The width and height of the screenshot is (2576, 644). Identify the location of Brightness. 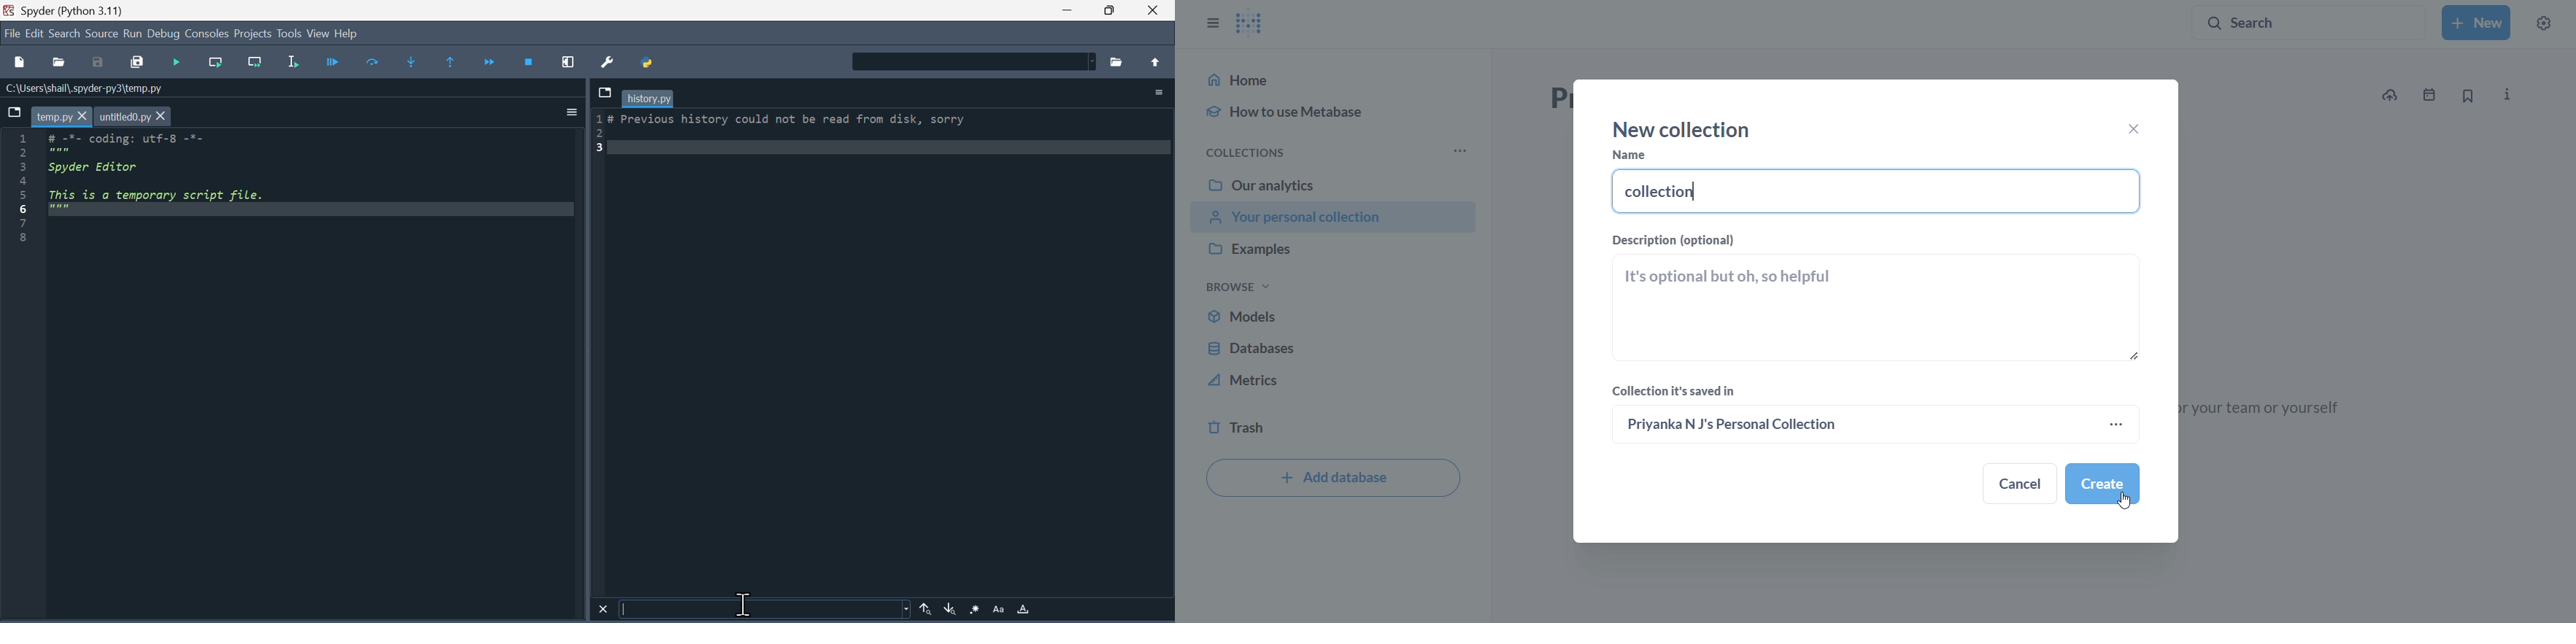
(2465, 1531).